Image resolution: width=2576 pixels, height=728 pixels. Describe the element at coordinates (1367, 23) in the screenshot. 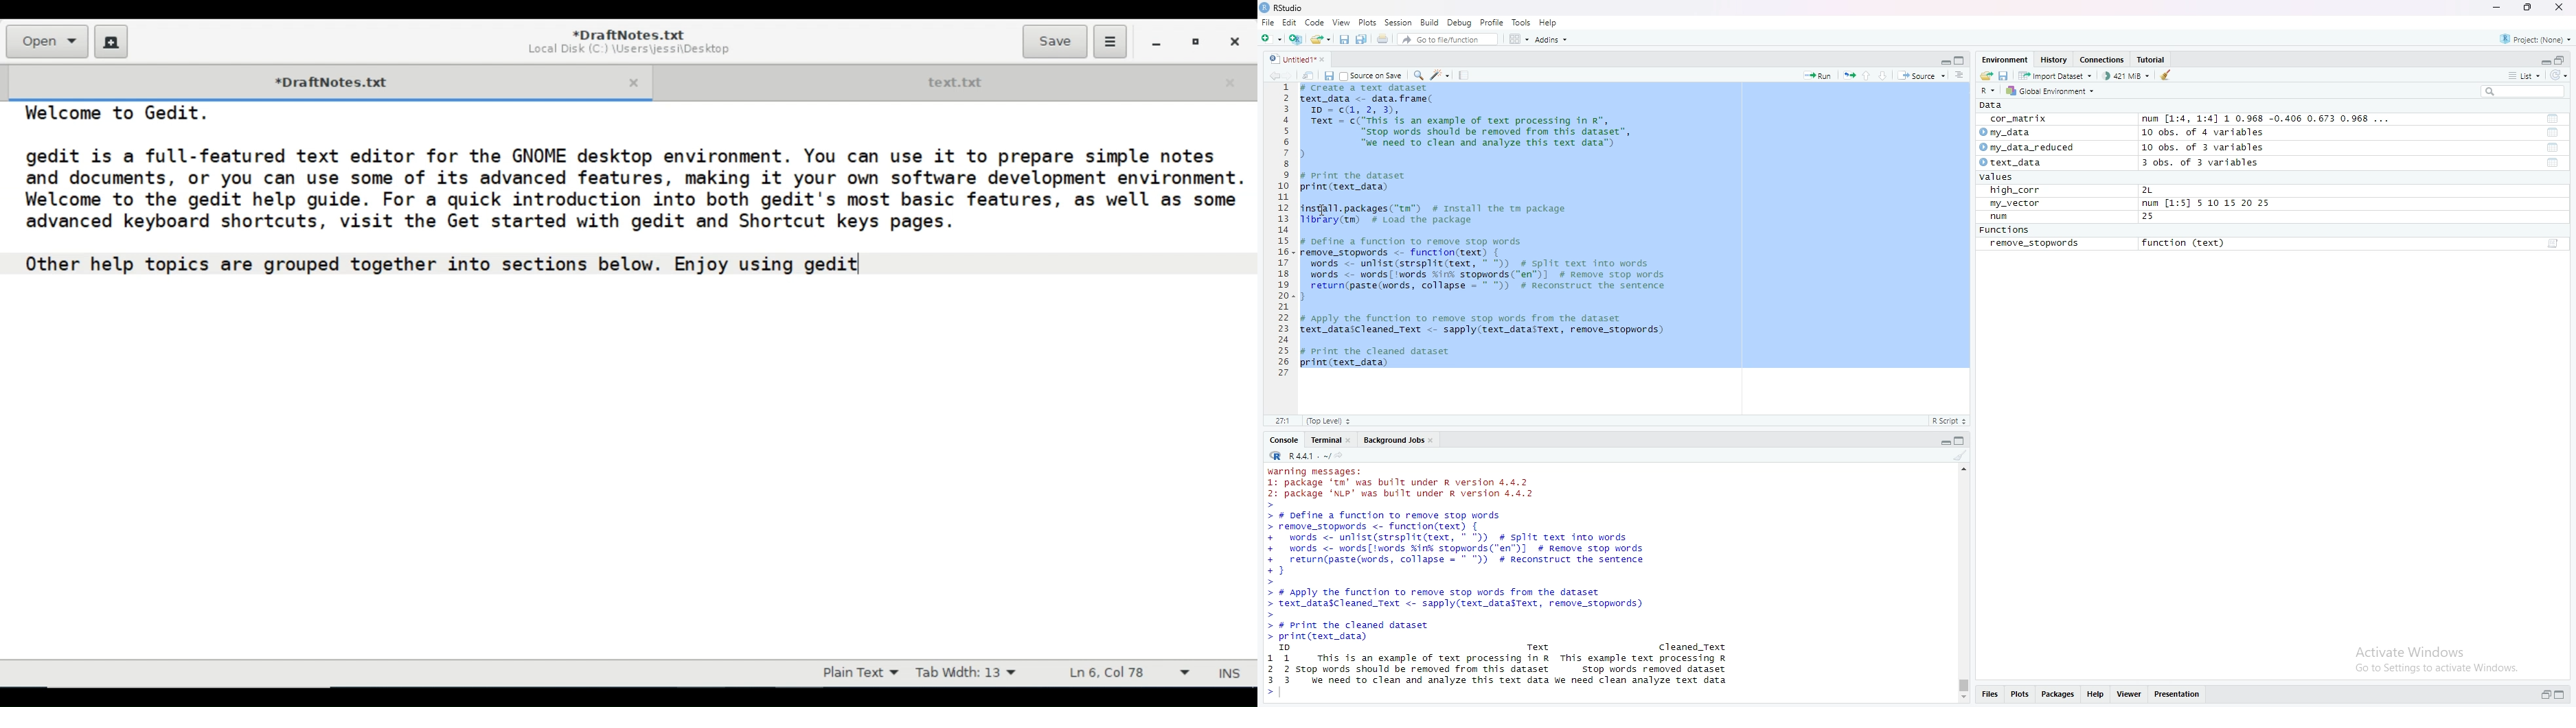

I see `plots` at that location.